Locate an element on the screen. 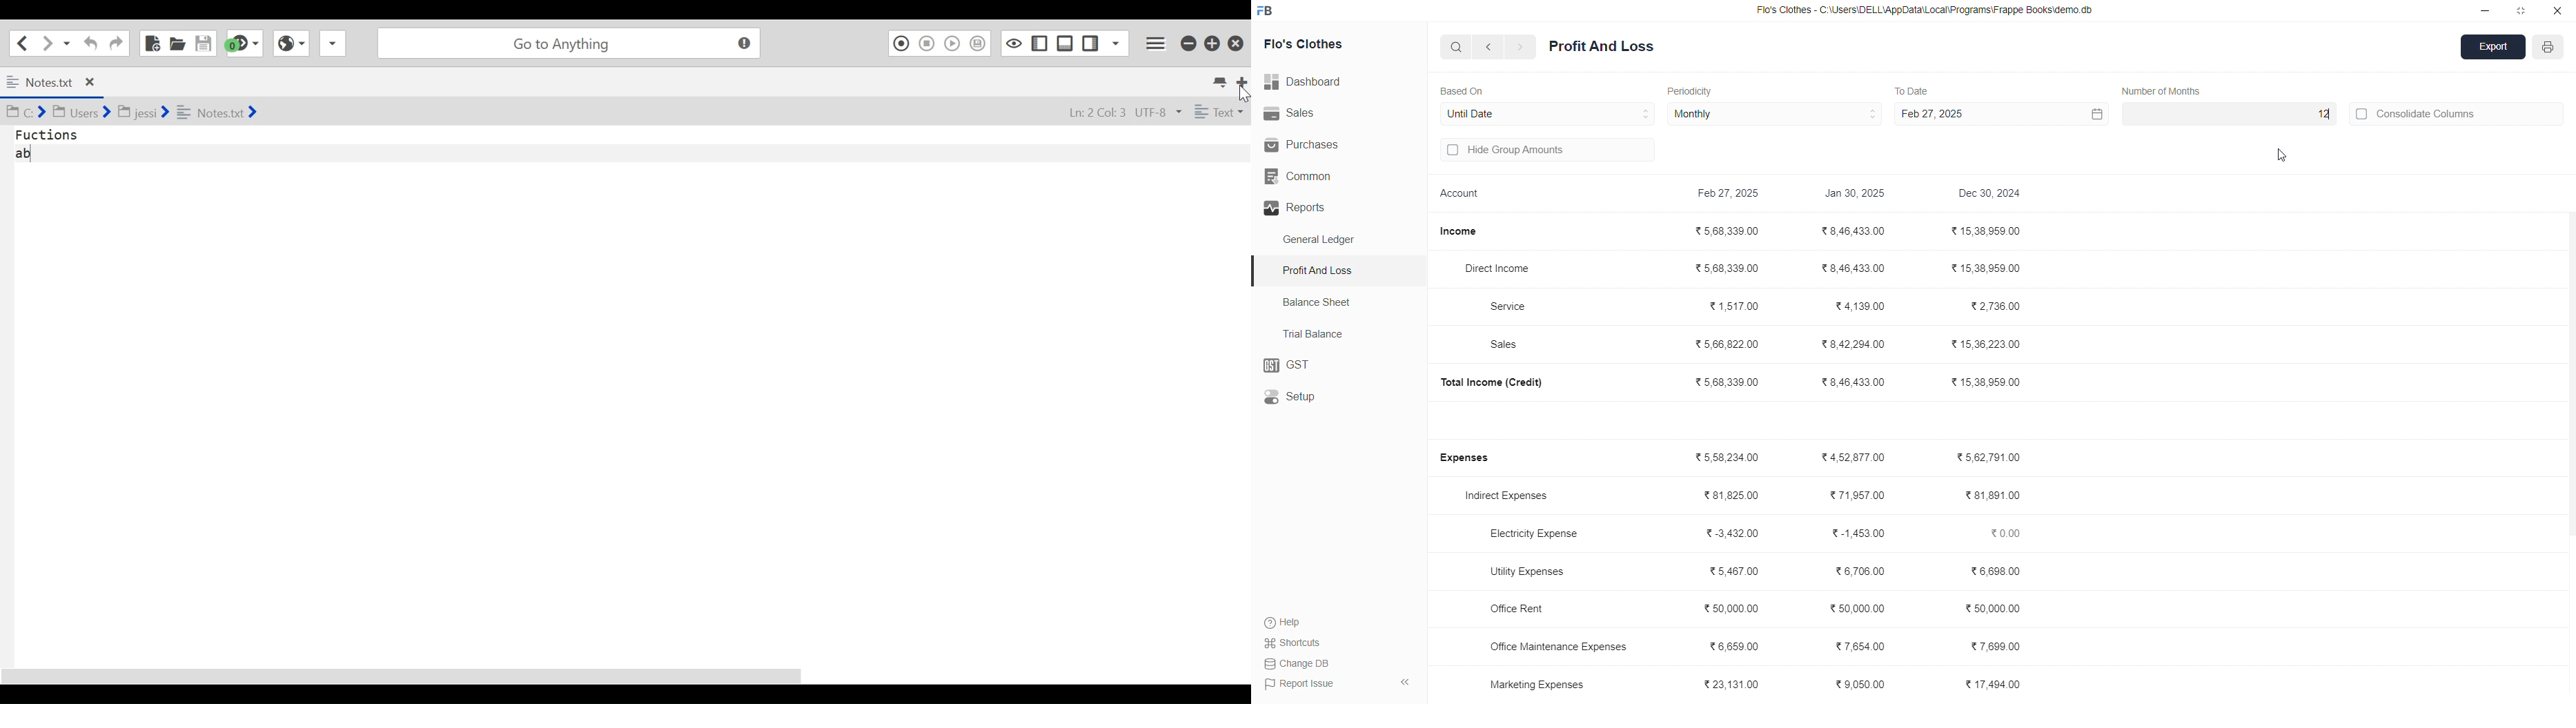 The width and height of the screenshot is (2576, 728). Periodicity is located at coordinates (1693, 90).